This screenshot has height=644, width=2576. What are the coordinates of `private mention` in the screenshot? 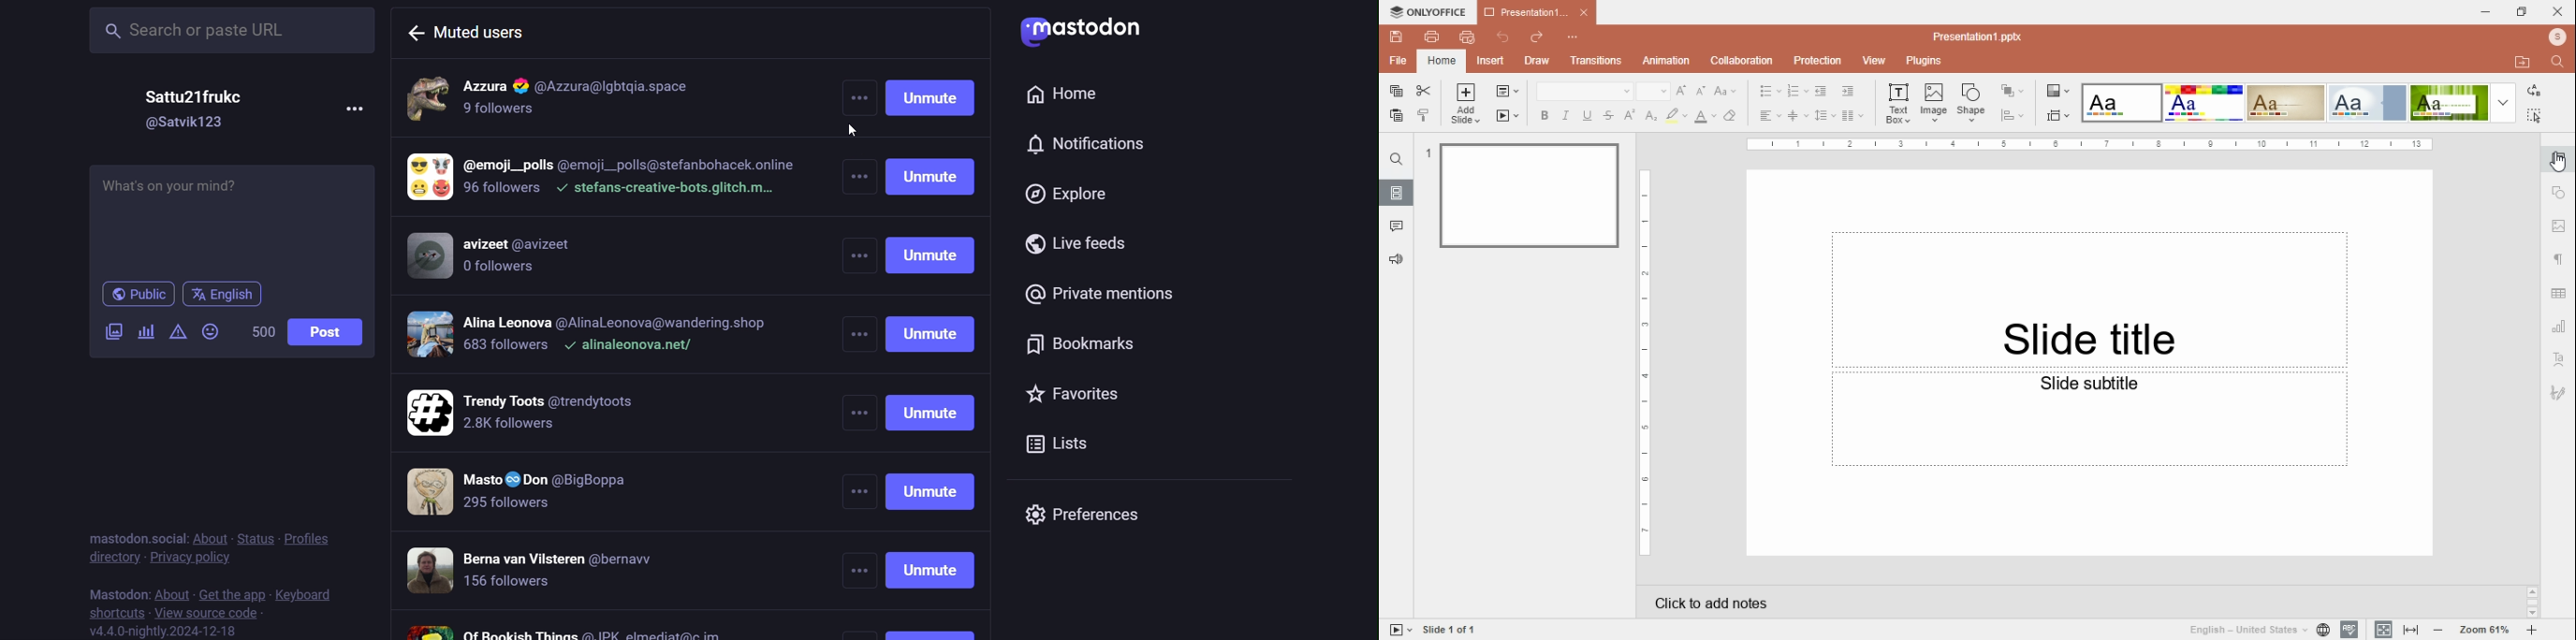 It's located at (1097, 293).